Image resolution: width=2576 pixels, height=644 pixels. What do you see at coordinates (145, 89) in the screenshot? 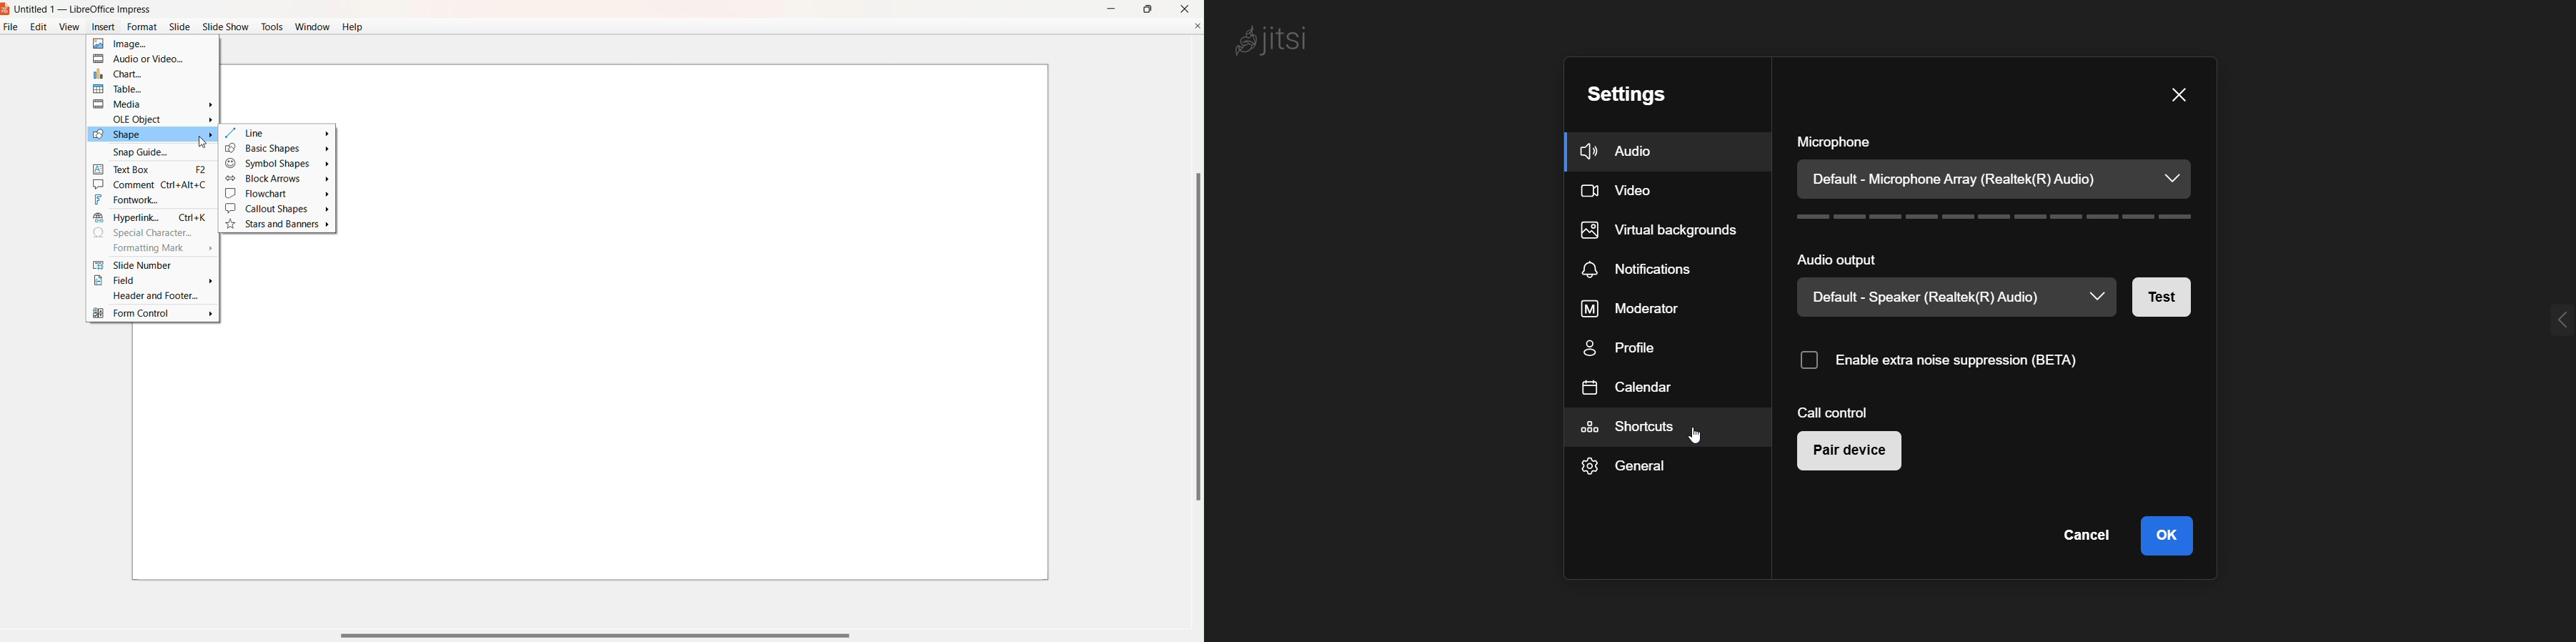
I see `Table` at bounding box center [145, 89].